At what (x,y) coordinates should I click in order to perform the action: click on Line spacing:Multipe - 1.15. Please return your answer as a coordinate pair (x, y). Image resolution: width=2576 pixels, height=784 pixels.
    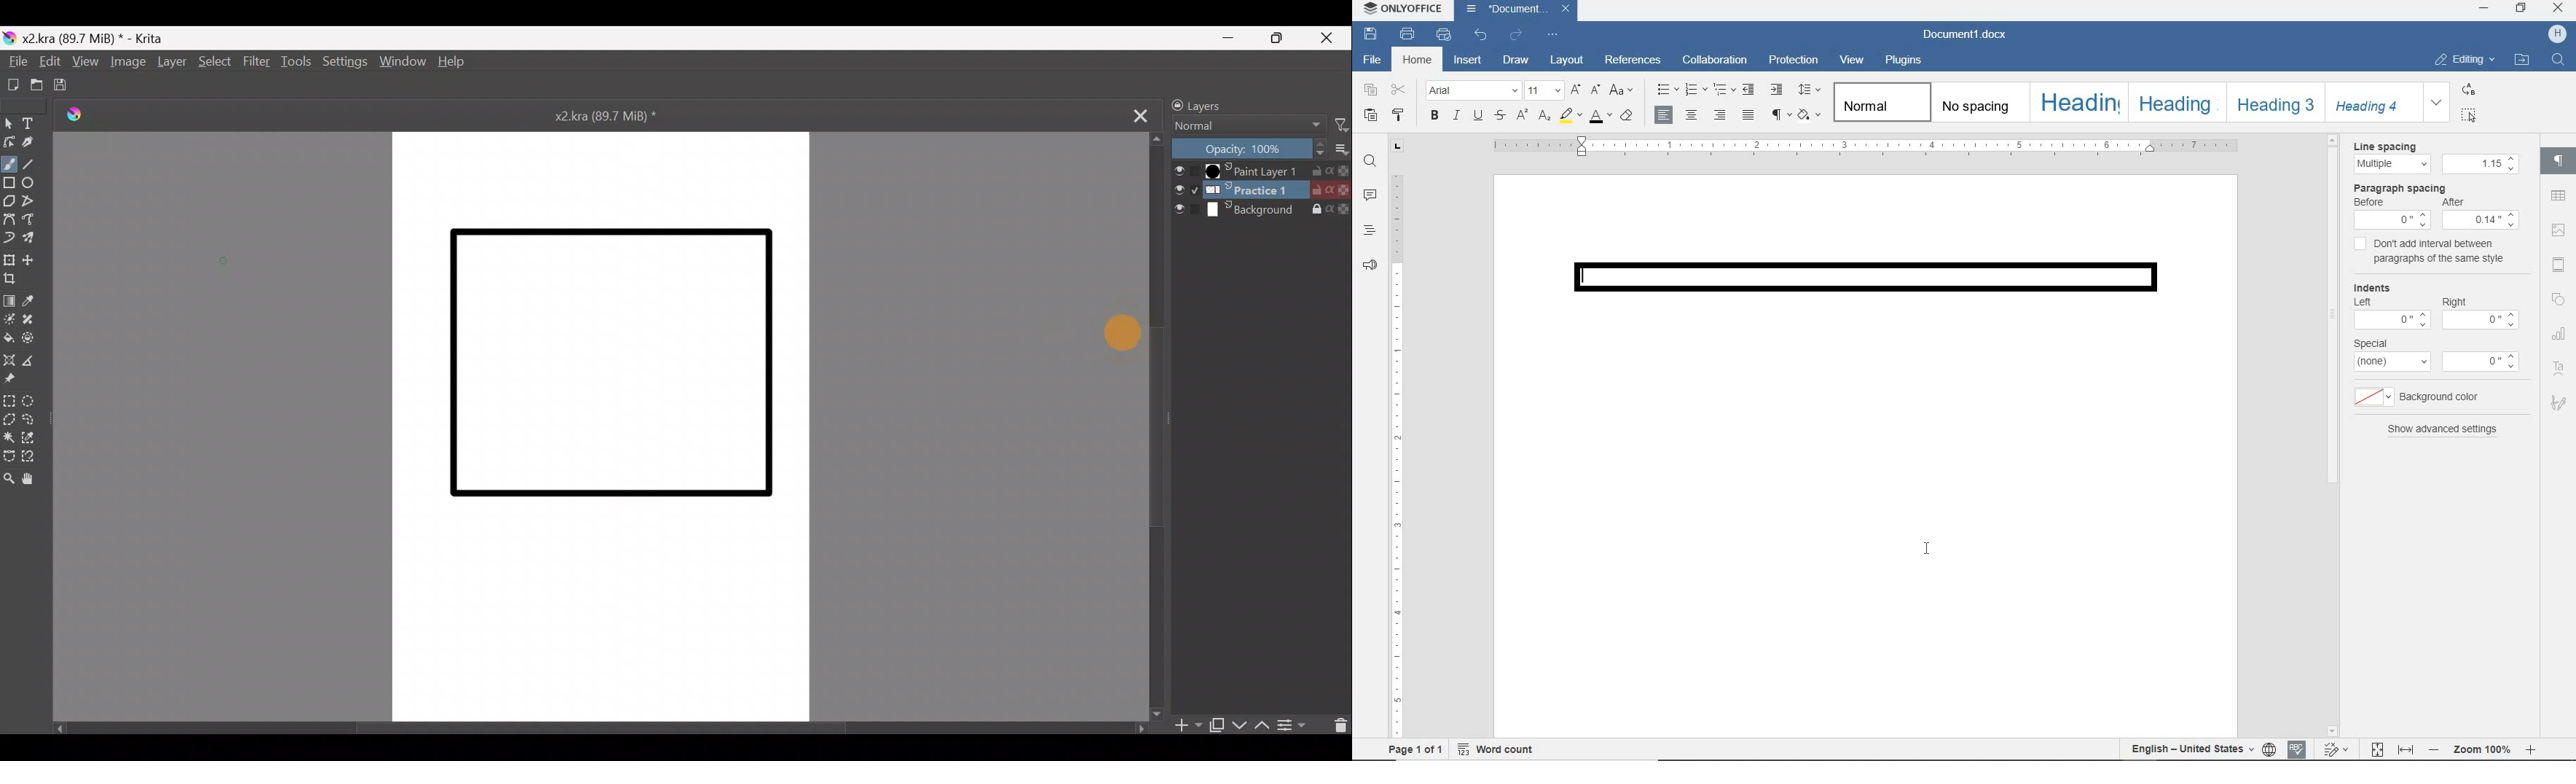
    Looking at the image, I should click on (2431, 159).